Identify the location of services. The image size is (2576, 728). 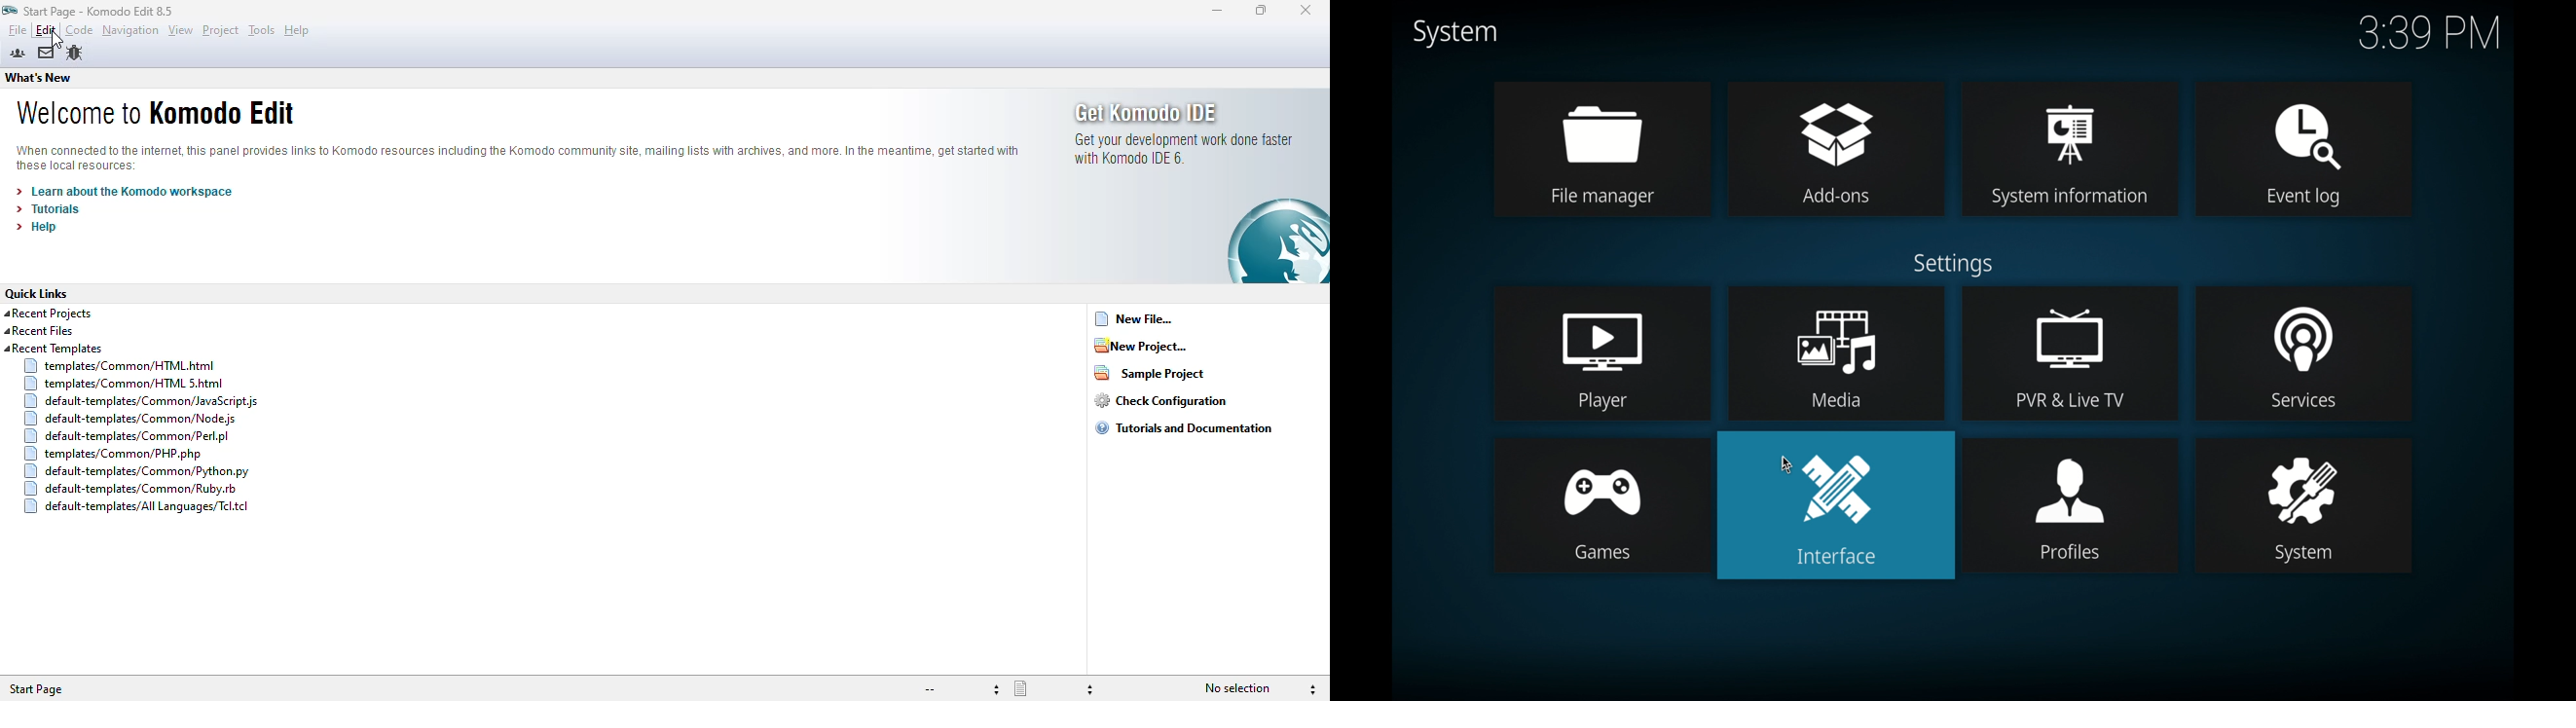
(2305, 352).